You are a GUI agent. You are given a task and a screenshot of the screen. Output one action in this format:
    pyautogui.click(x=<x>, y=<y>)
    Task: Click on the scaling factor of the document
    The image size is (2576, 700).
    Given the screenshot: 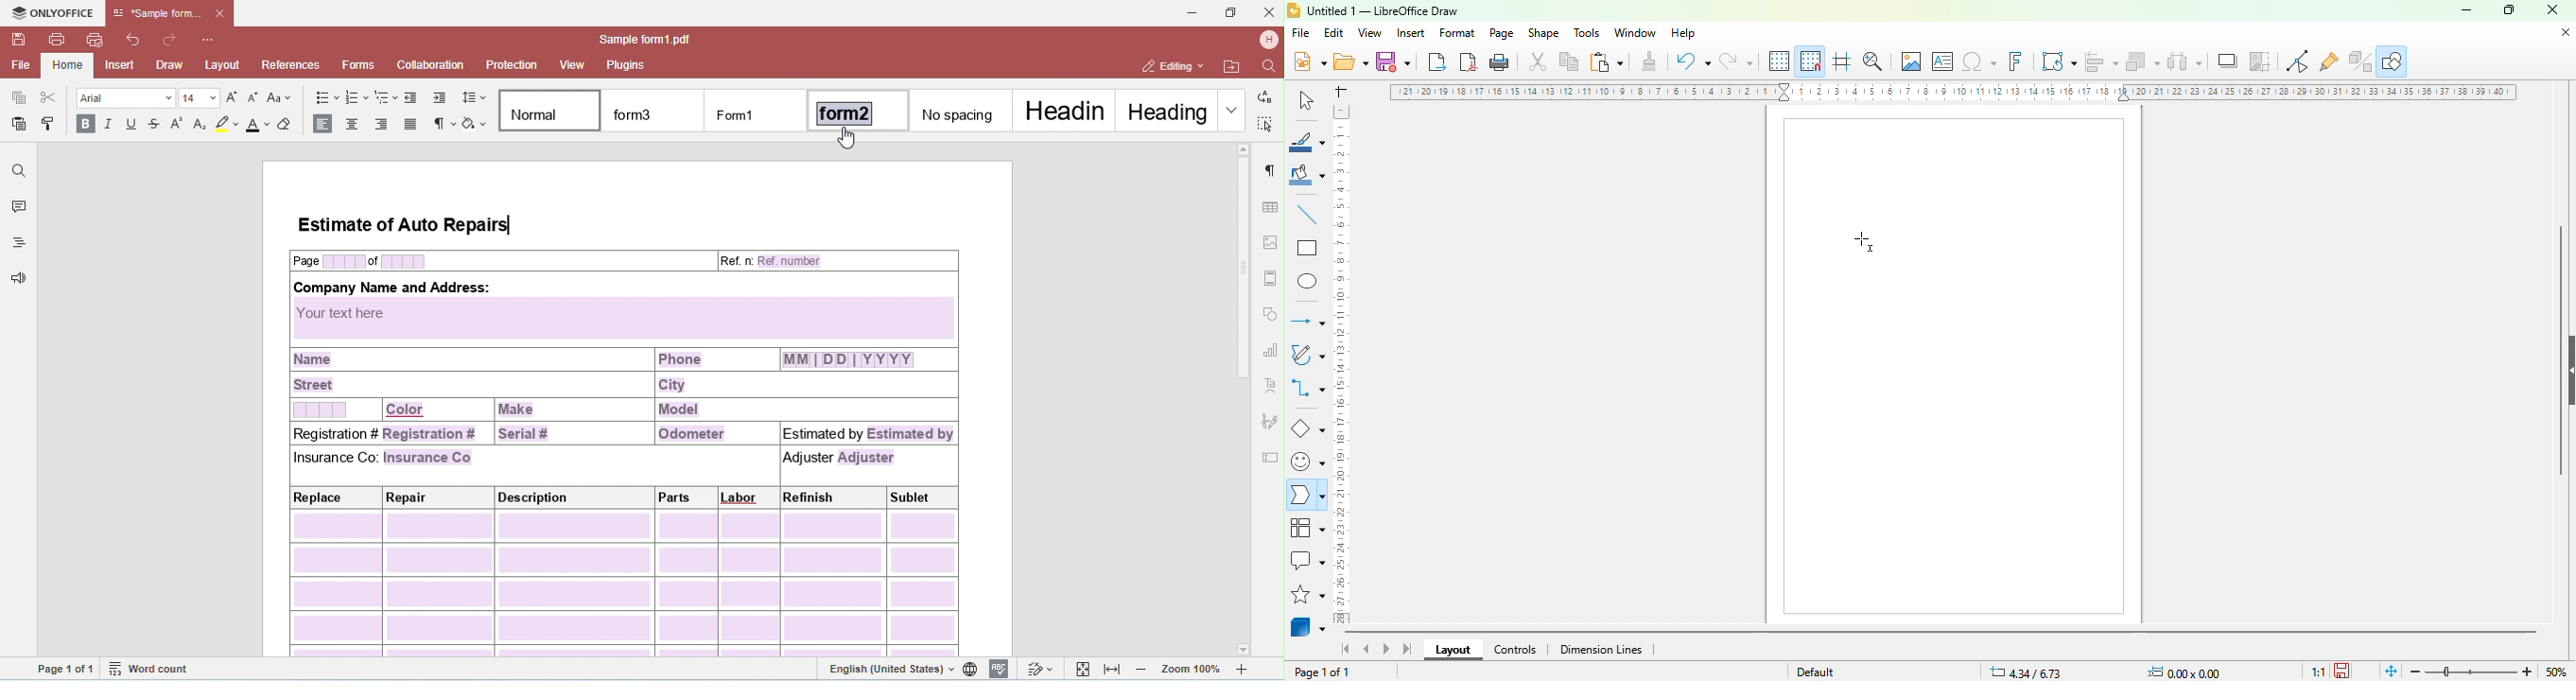 What is the action you would take?
    pyautogui.click(x=2318, y=672)
    